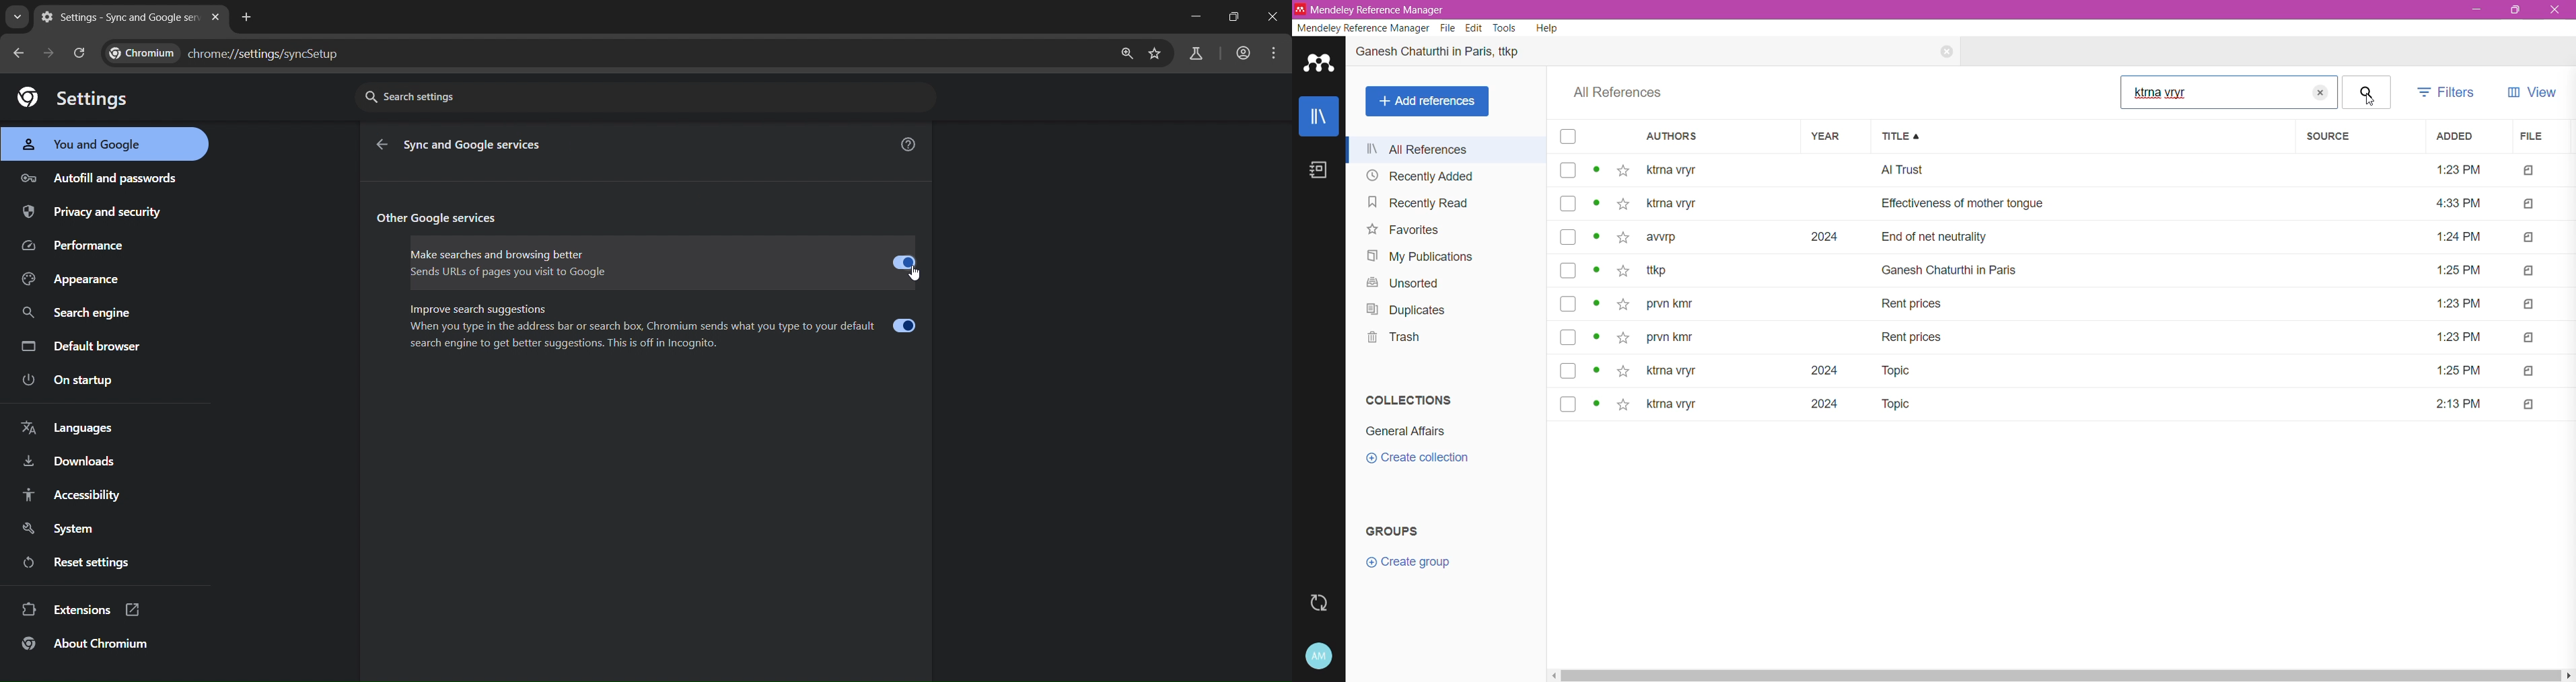 Image resolution: width=2576 pixels, height=700 pixels. I want to click on Click to Create Group, so click(1407, 566).